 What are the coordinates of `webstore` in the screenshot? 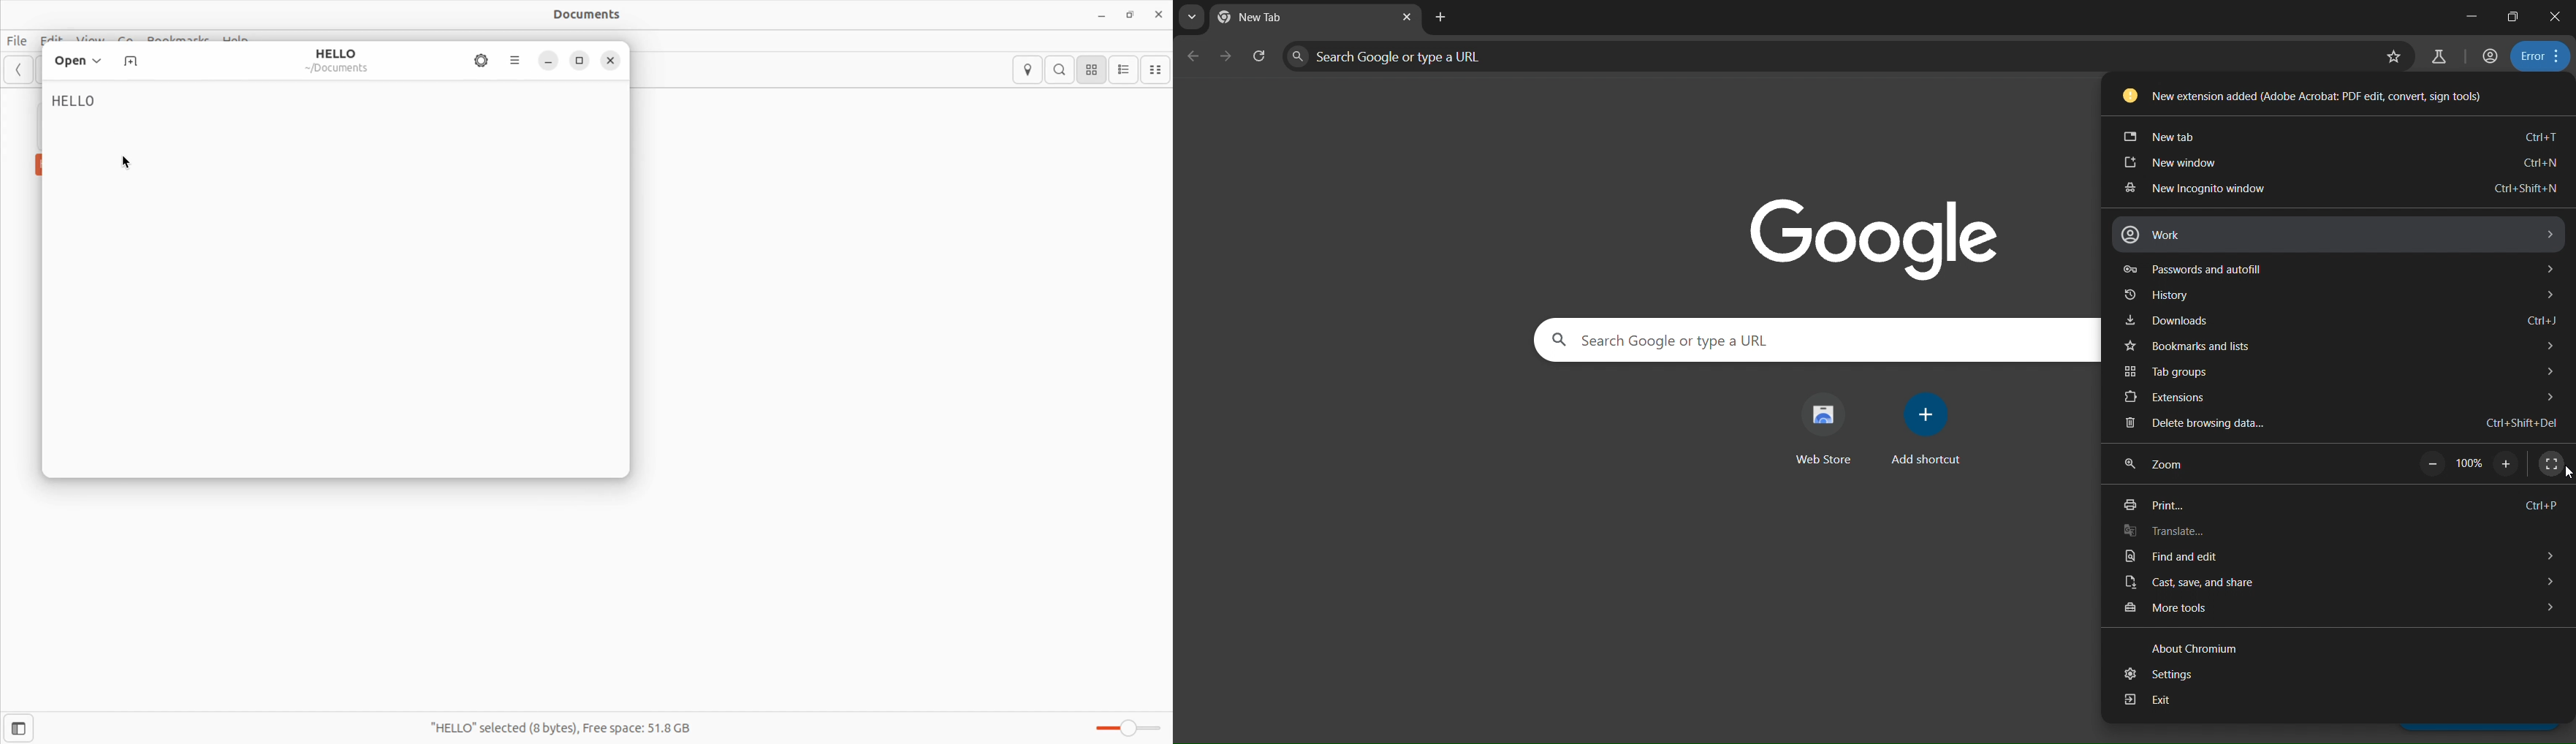 It's located at (1829, 427).